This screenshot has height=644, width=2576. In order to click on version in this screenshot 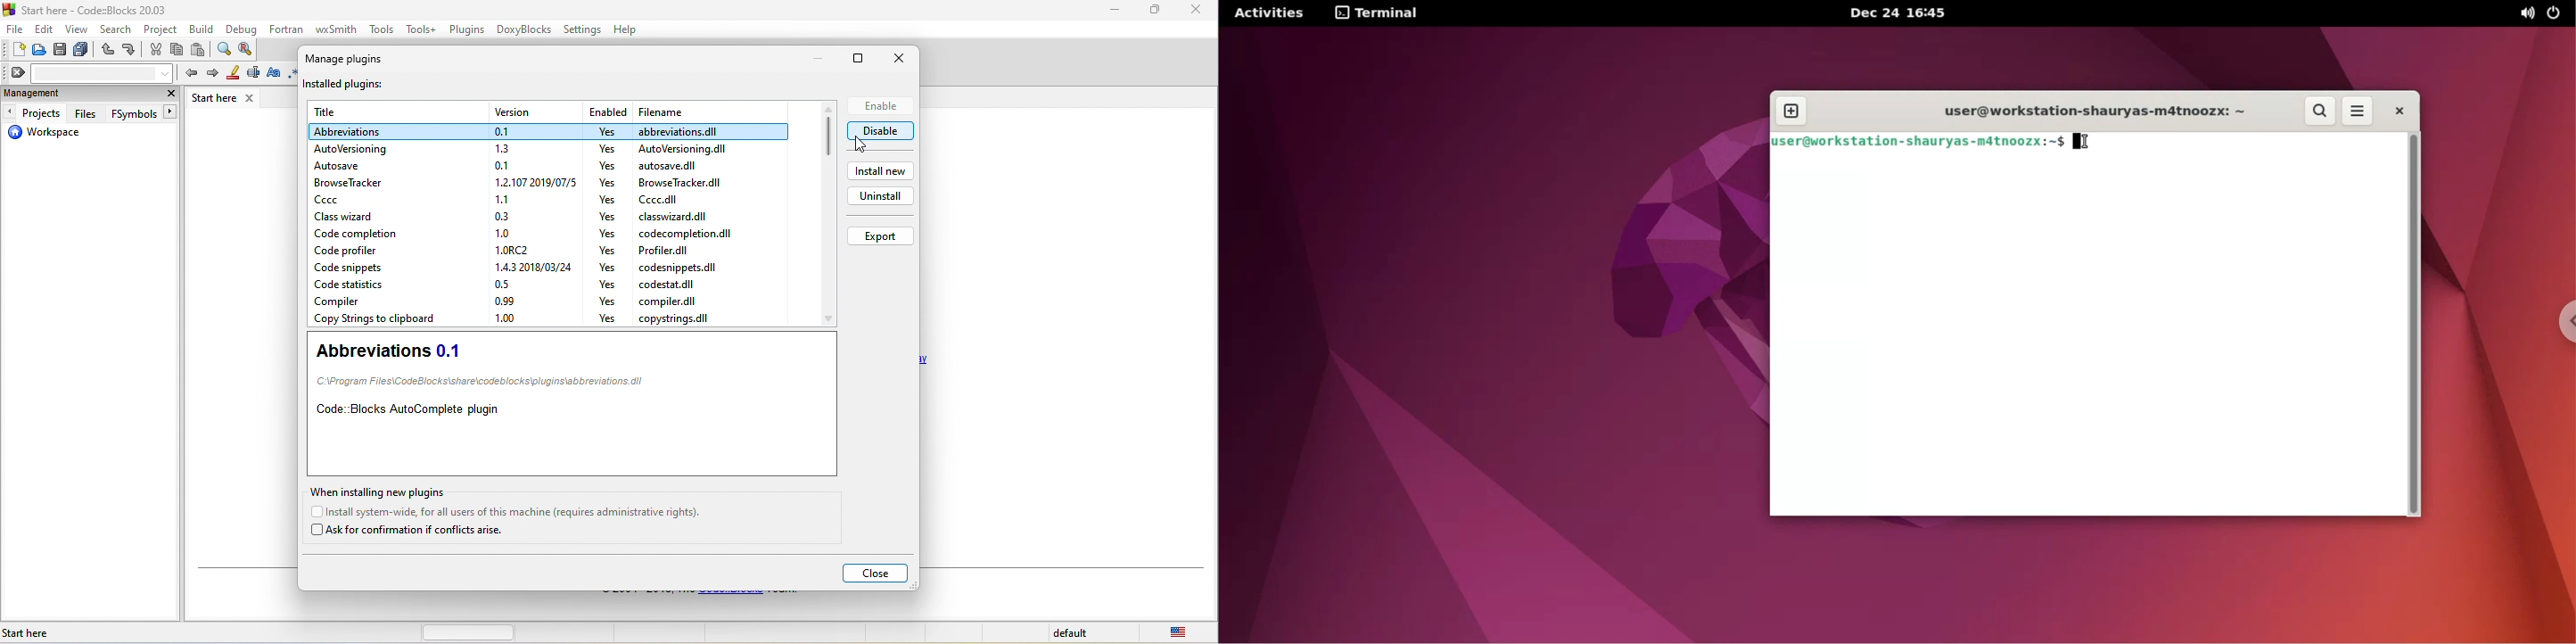, I will do `click(502, 198)`.